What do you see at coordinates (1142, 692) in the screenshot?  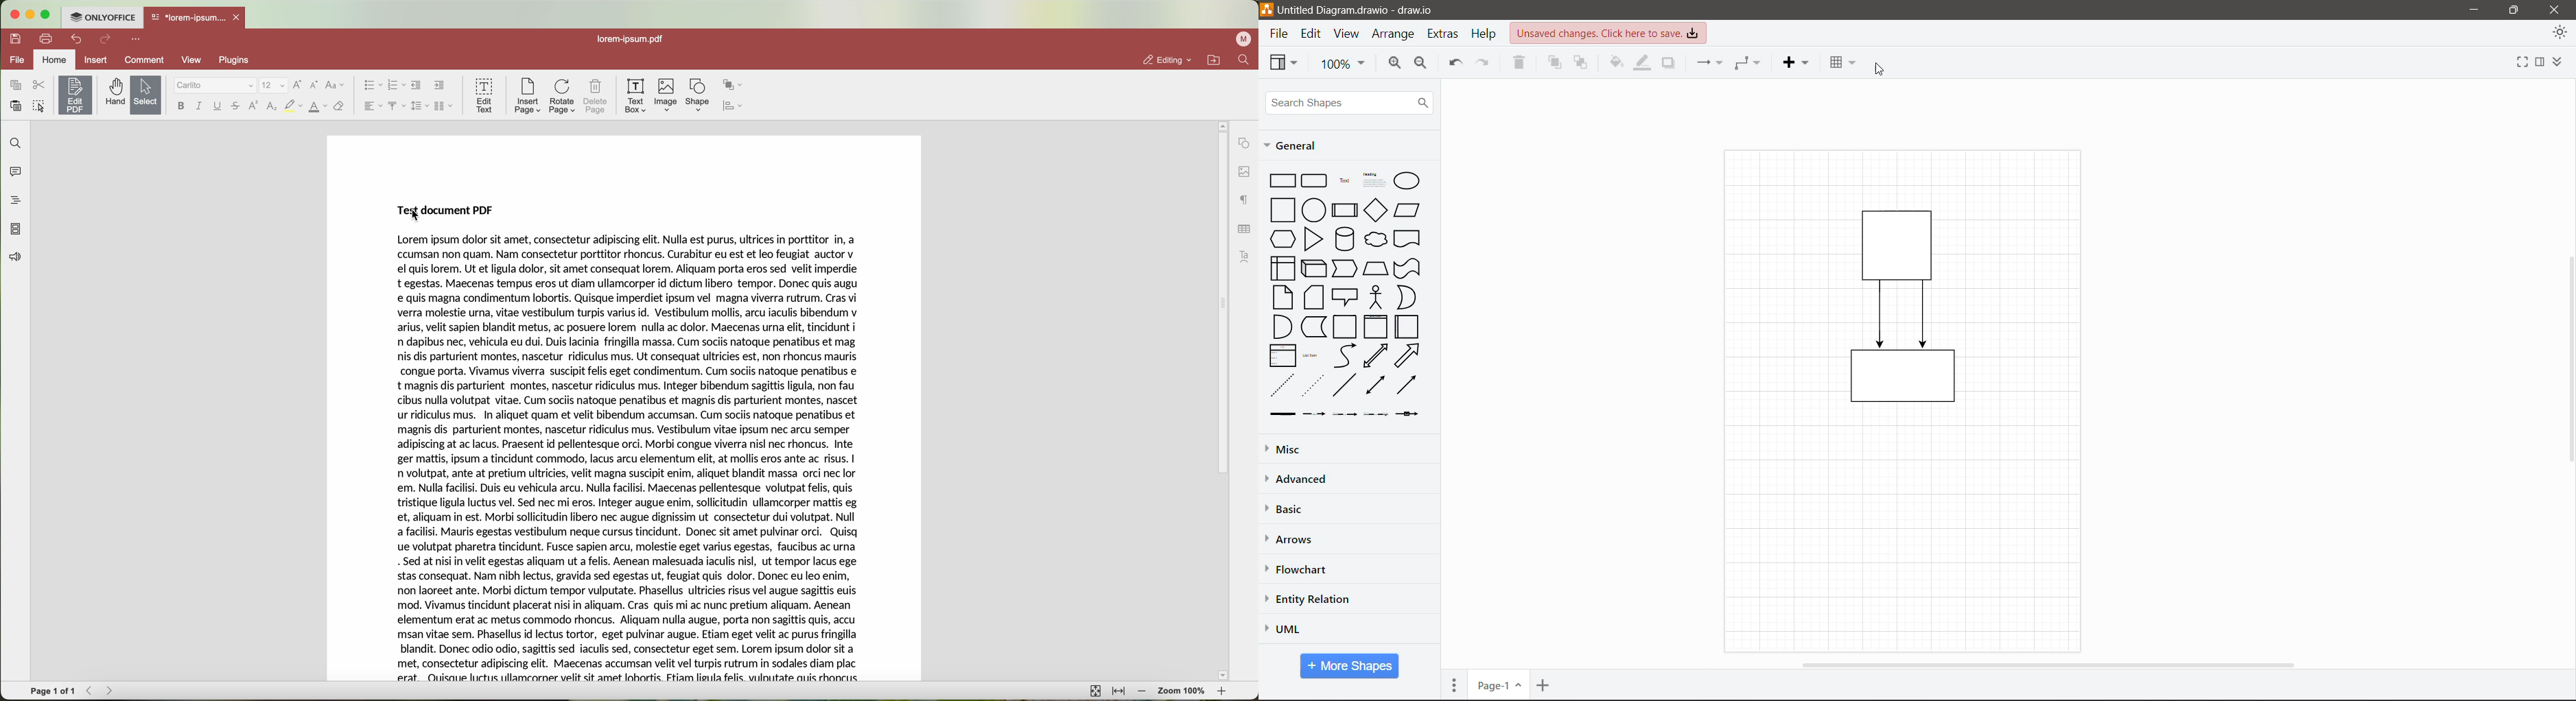 I see `zoom out` at bounding box center [1142, 692].